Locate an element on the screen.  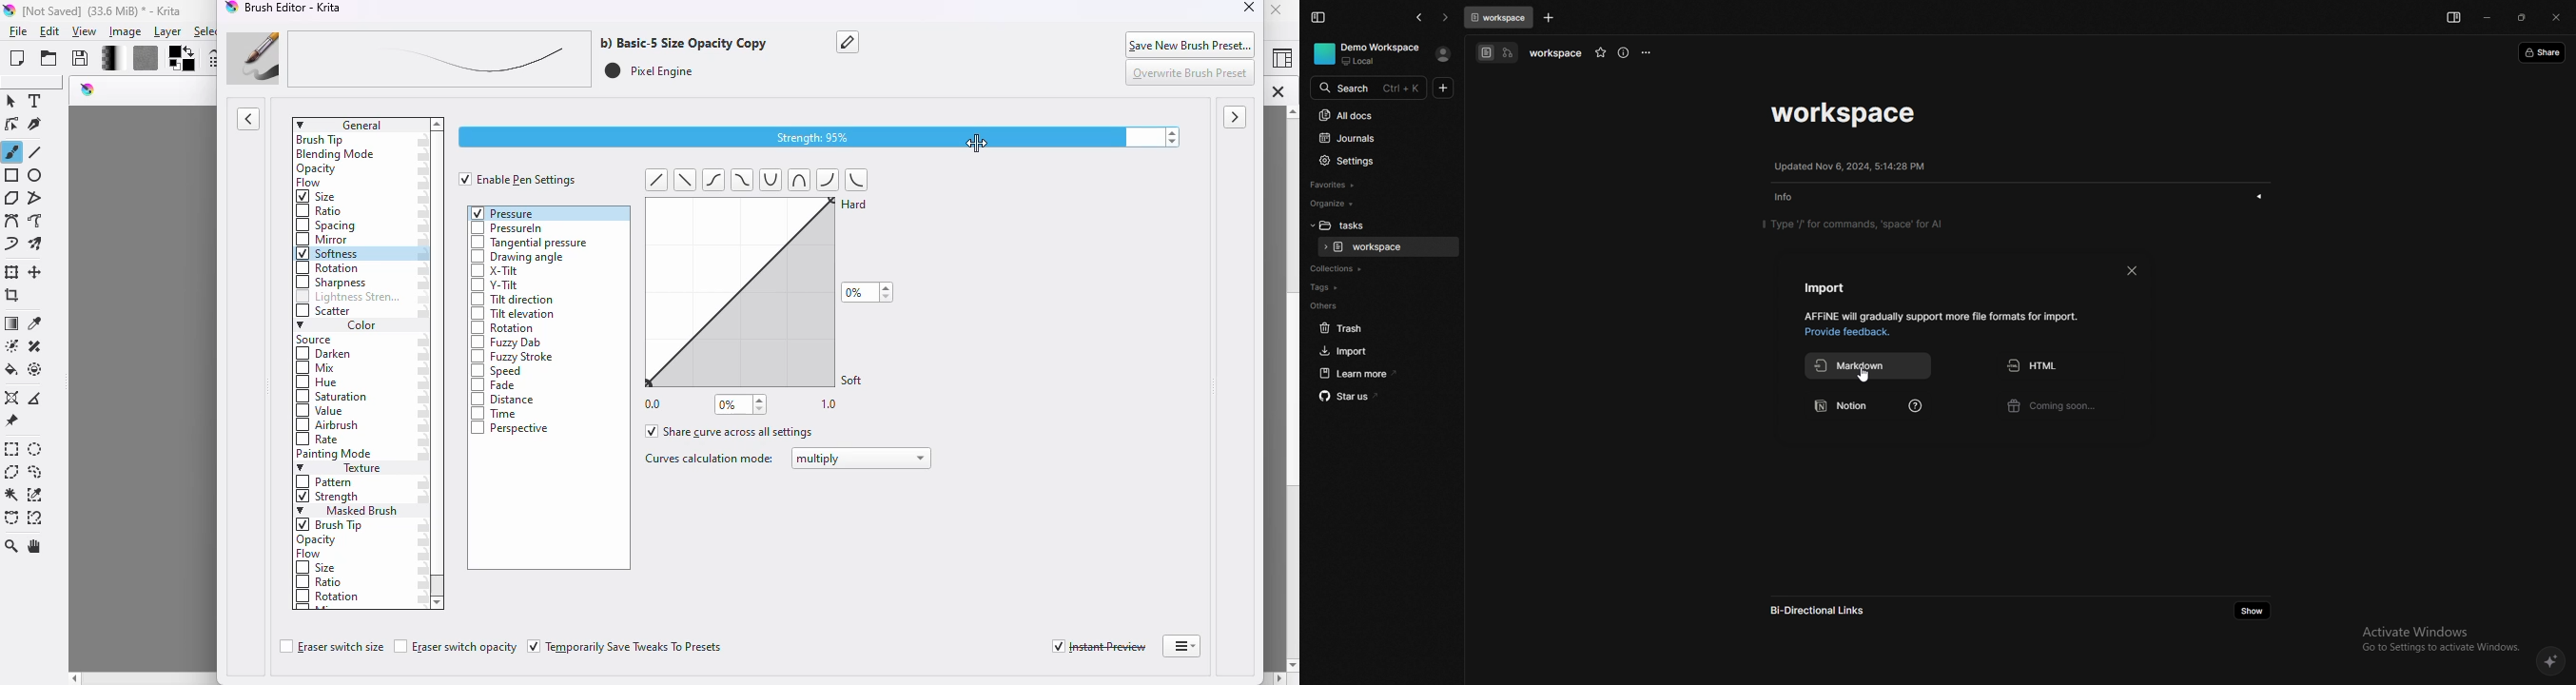
mirror is located at coordinates (324, 240).